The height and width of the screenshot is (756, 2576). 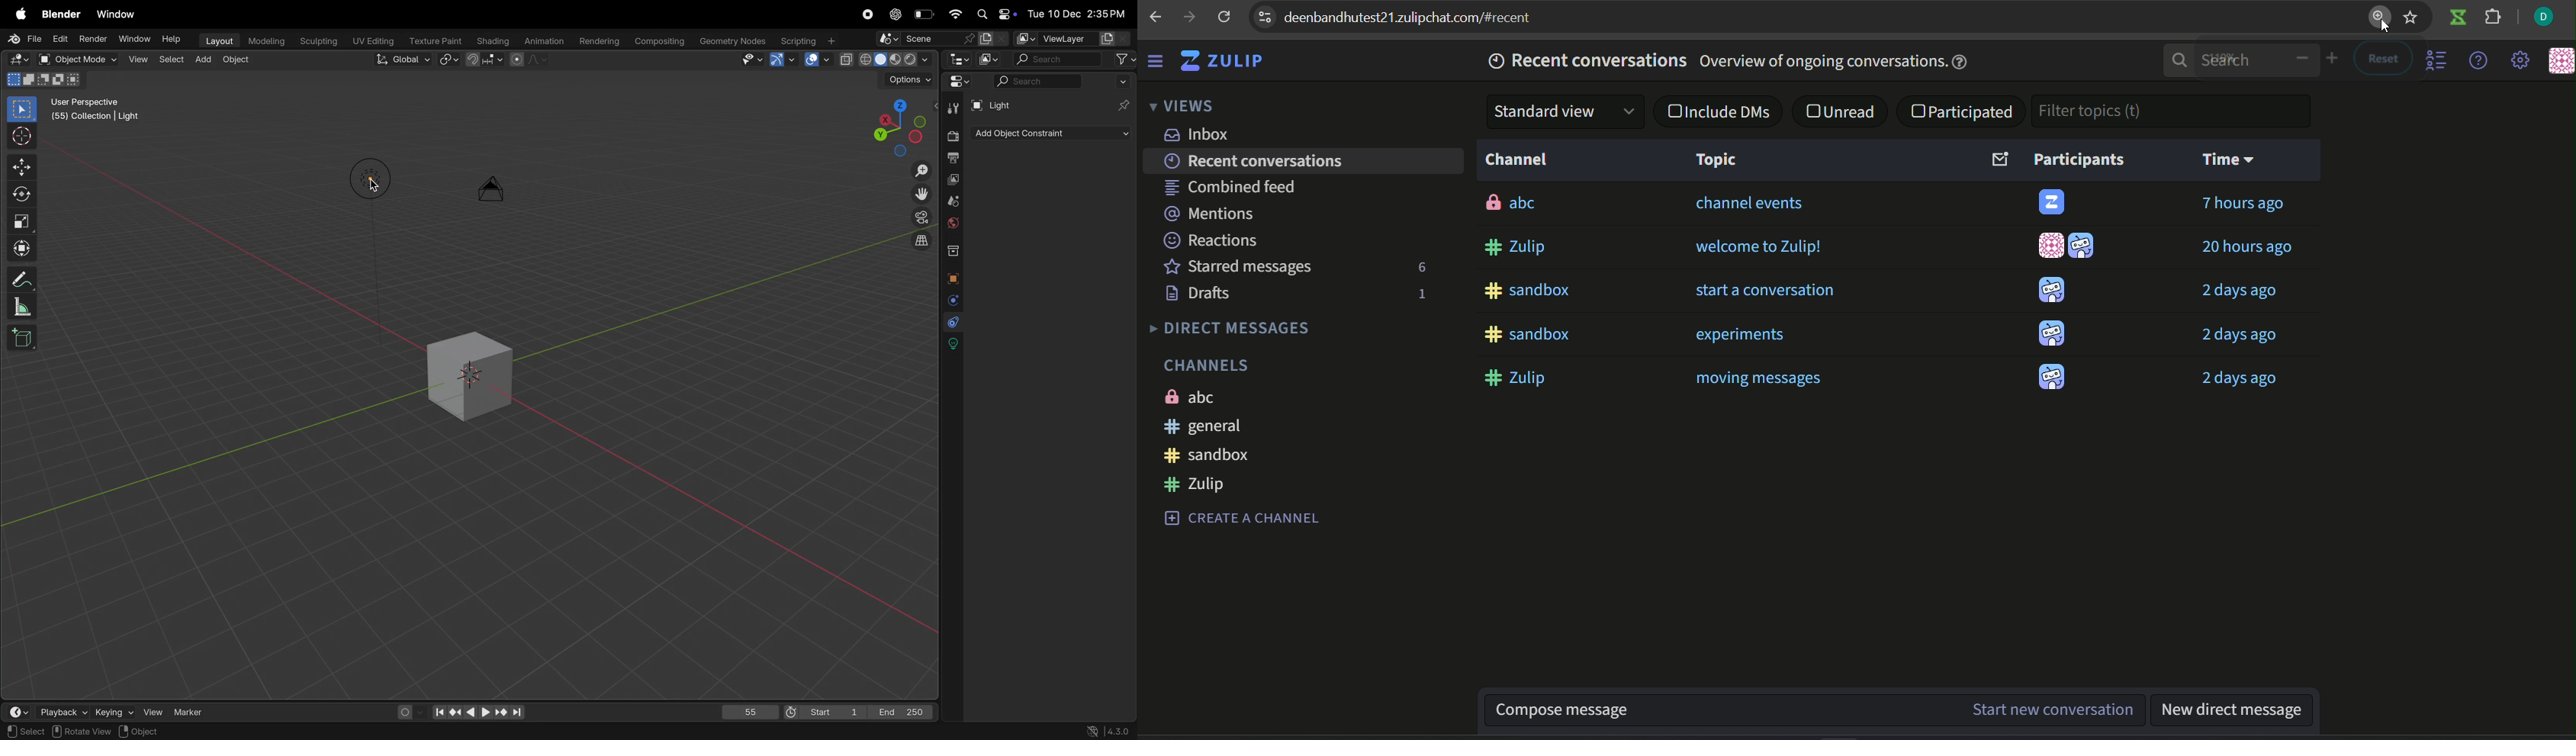 What do you see at coordinates (890, 60) in the screenshot?
I see `view port shading` at bounding box center [890, 60].